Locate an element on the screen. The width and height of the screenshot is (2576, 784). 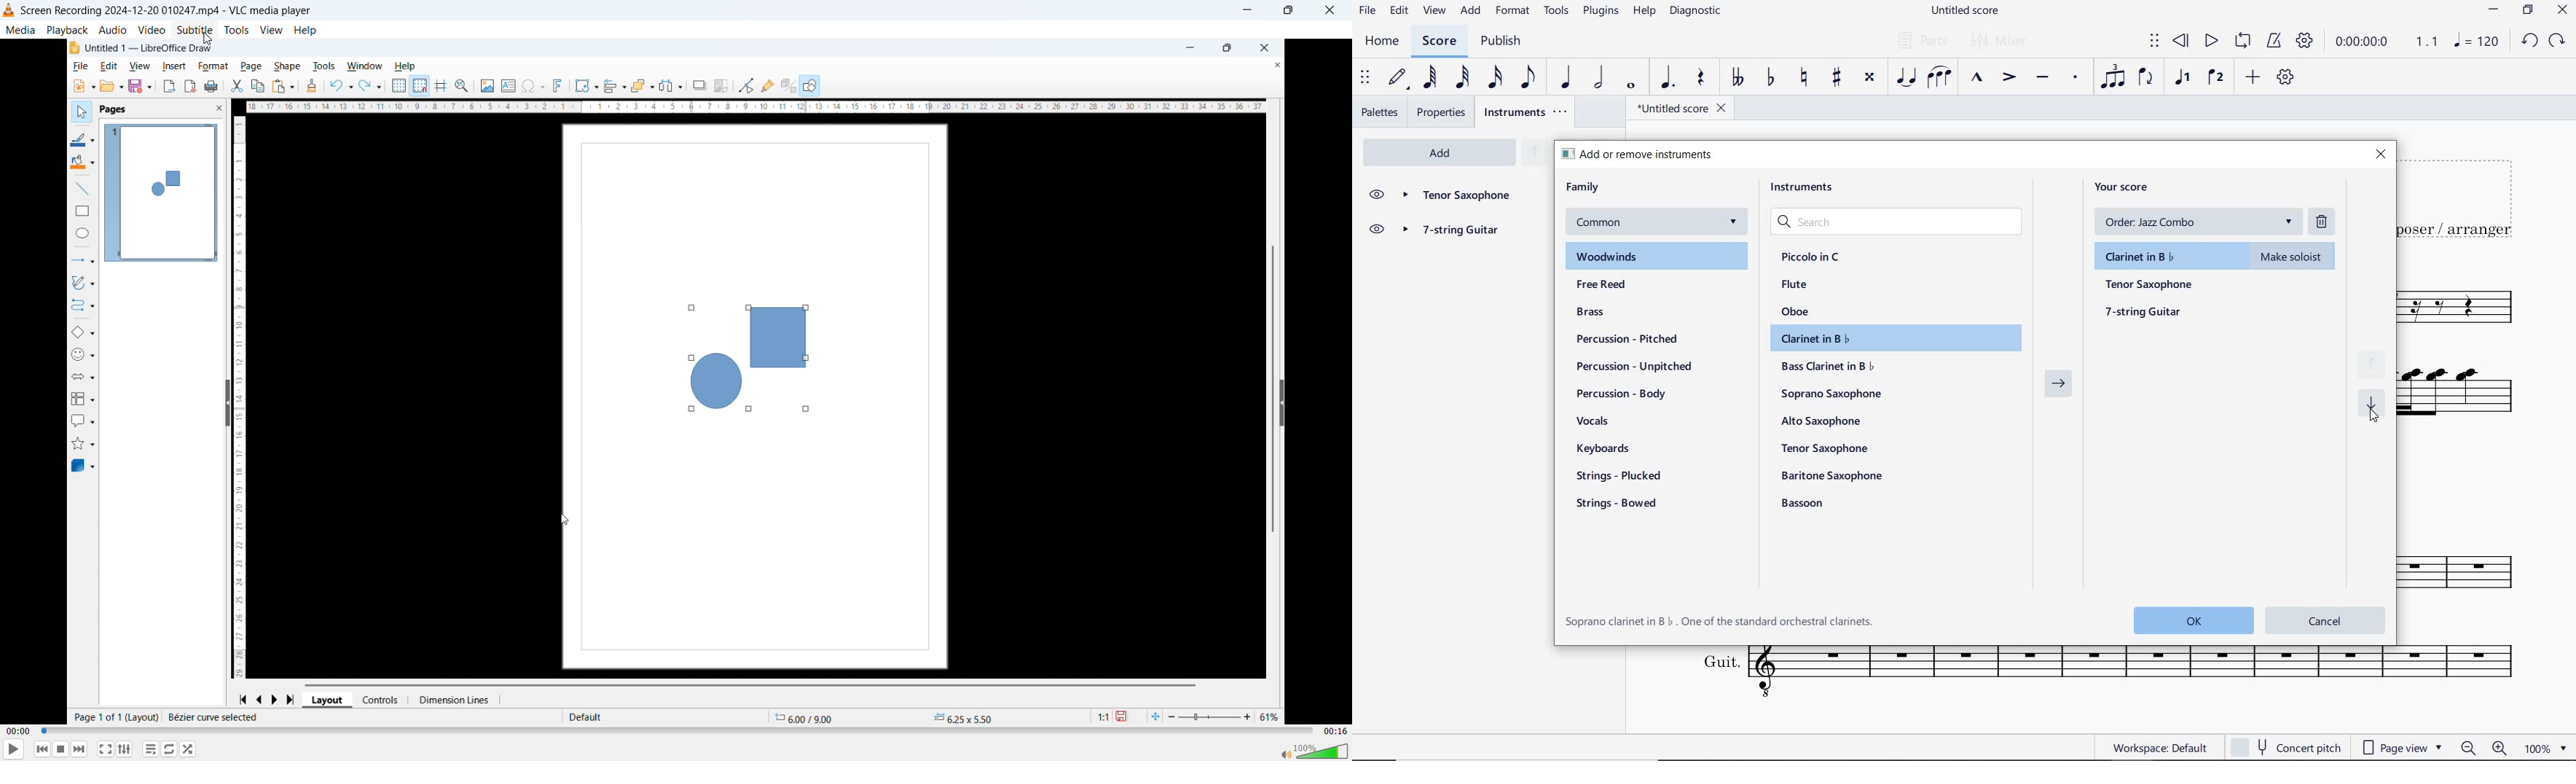
piccolo in c is located at coordinates (1812, 257).